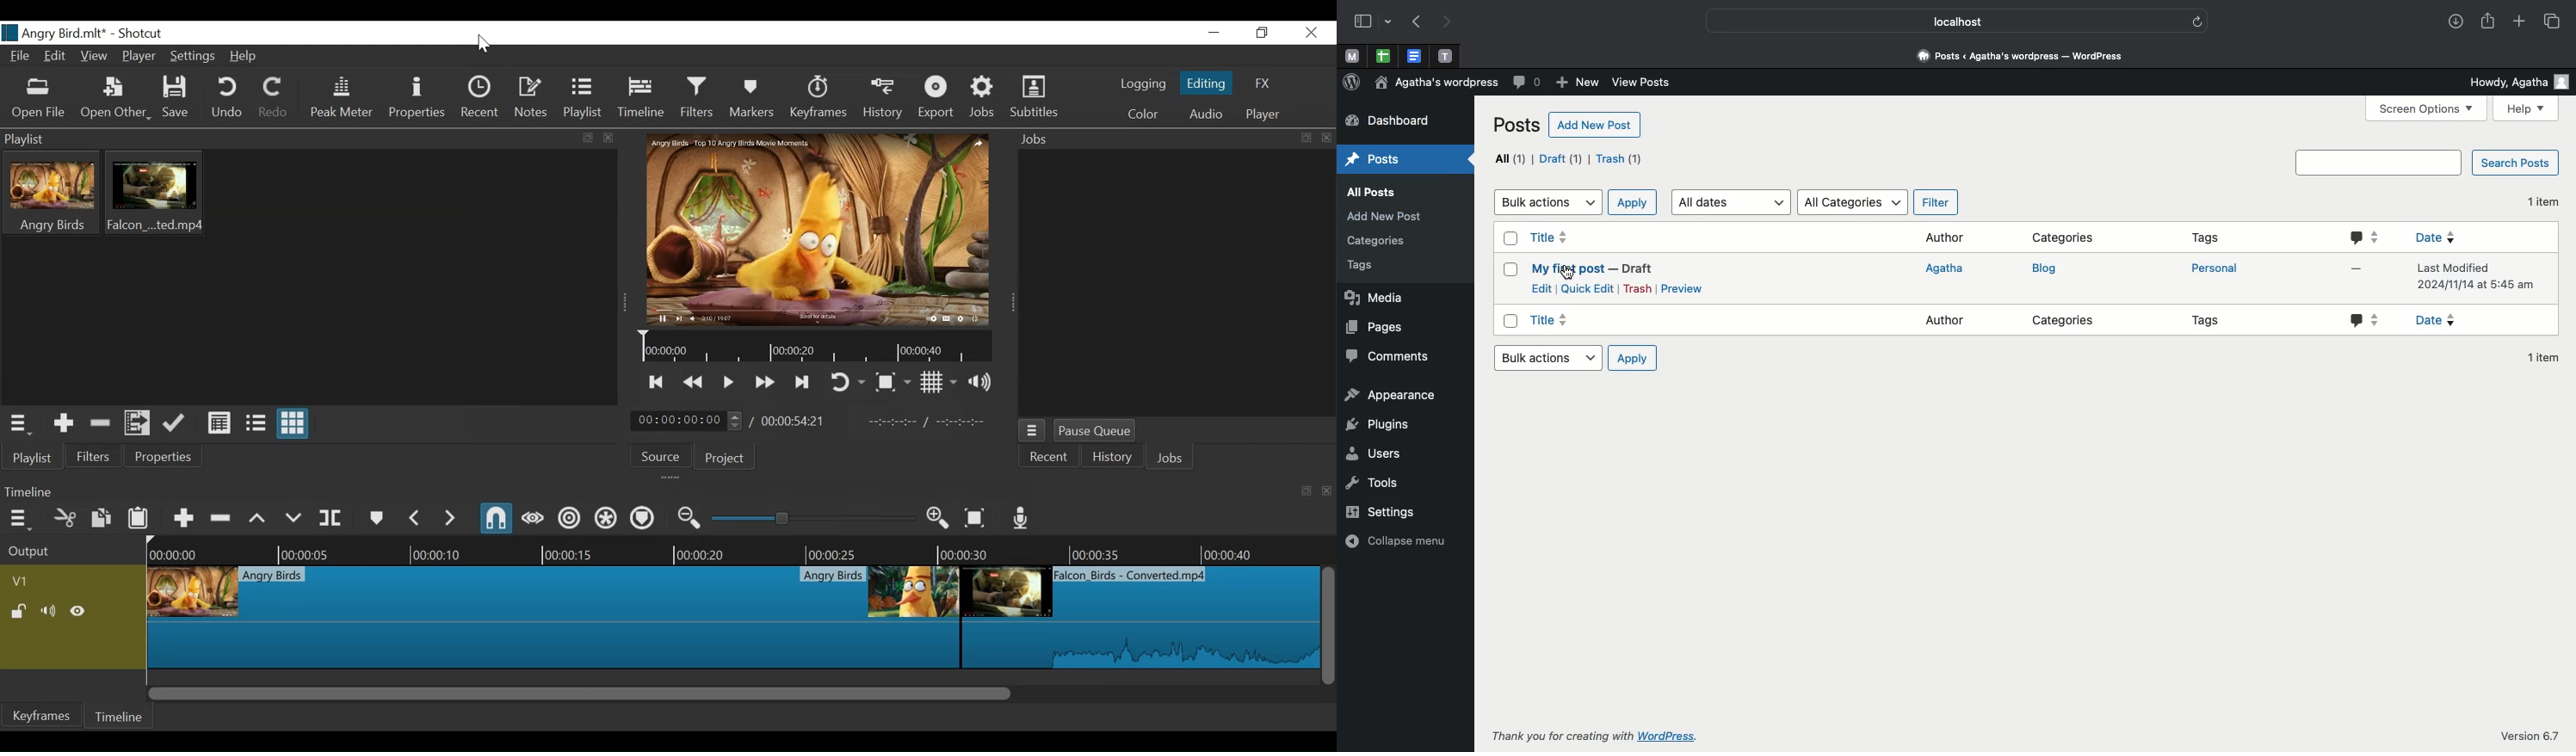 The width and height of the screenshot is (2576, 756). What do you see at coordinates (1172, 458) in the screenshot?
I see `Jobs` at bounding box center [1172, 458].